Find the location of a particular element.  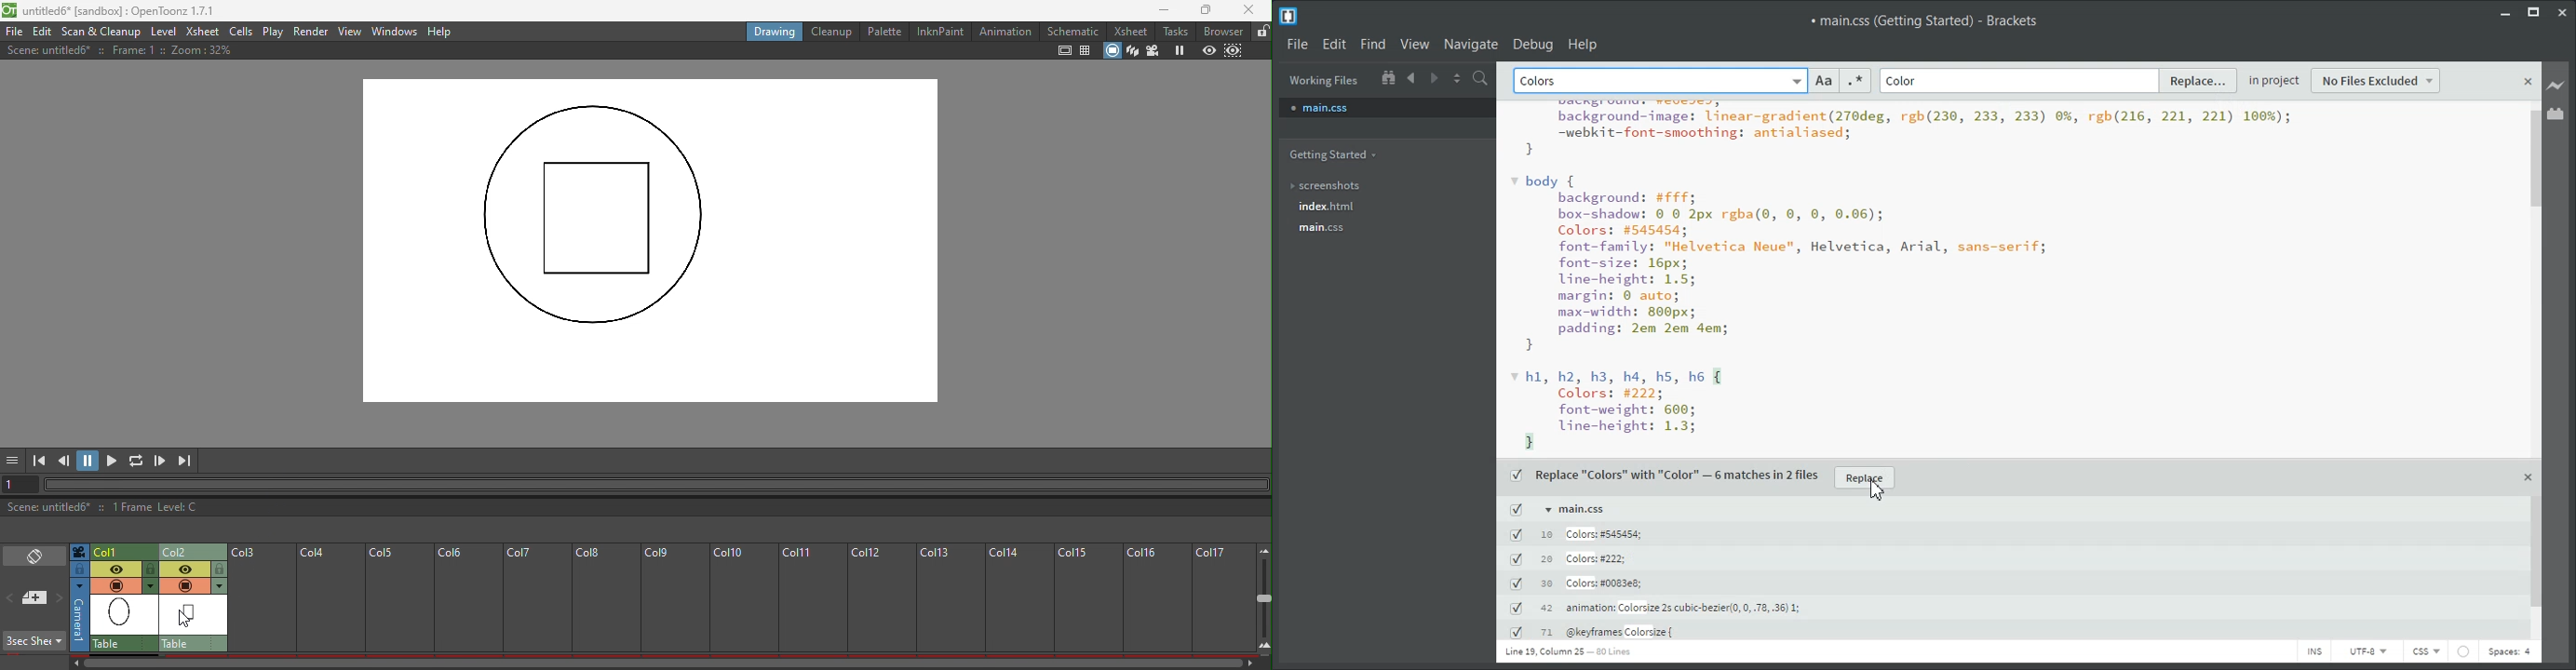

INS is located at coordinates (2313, 651).